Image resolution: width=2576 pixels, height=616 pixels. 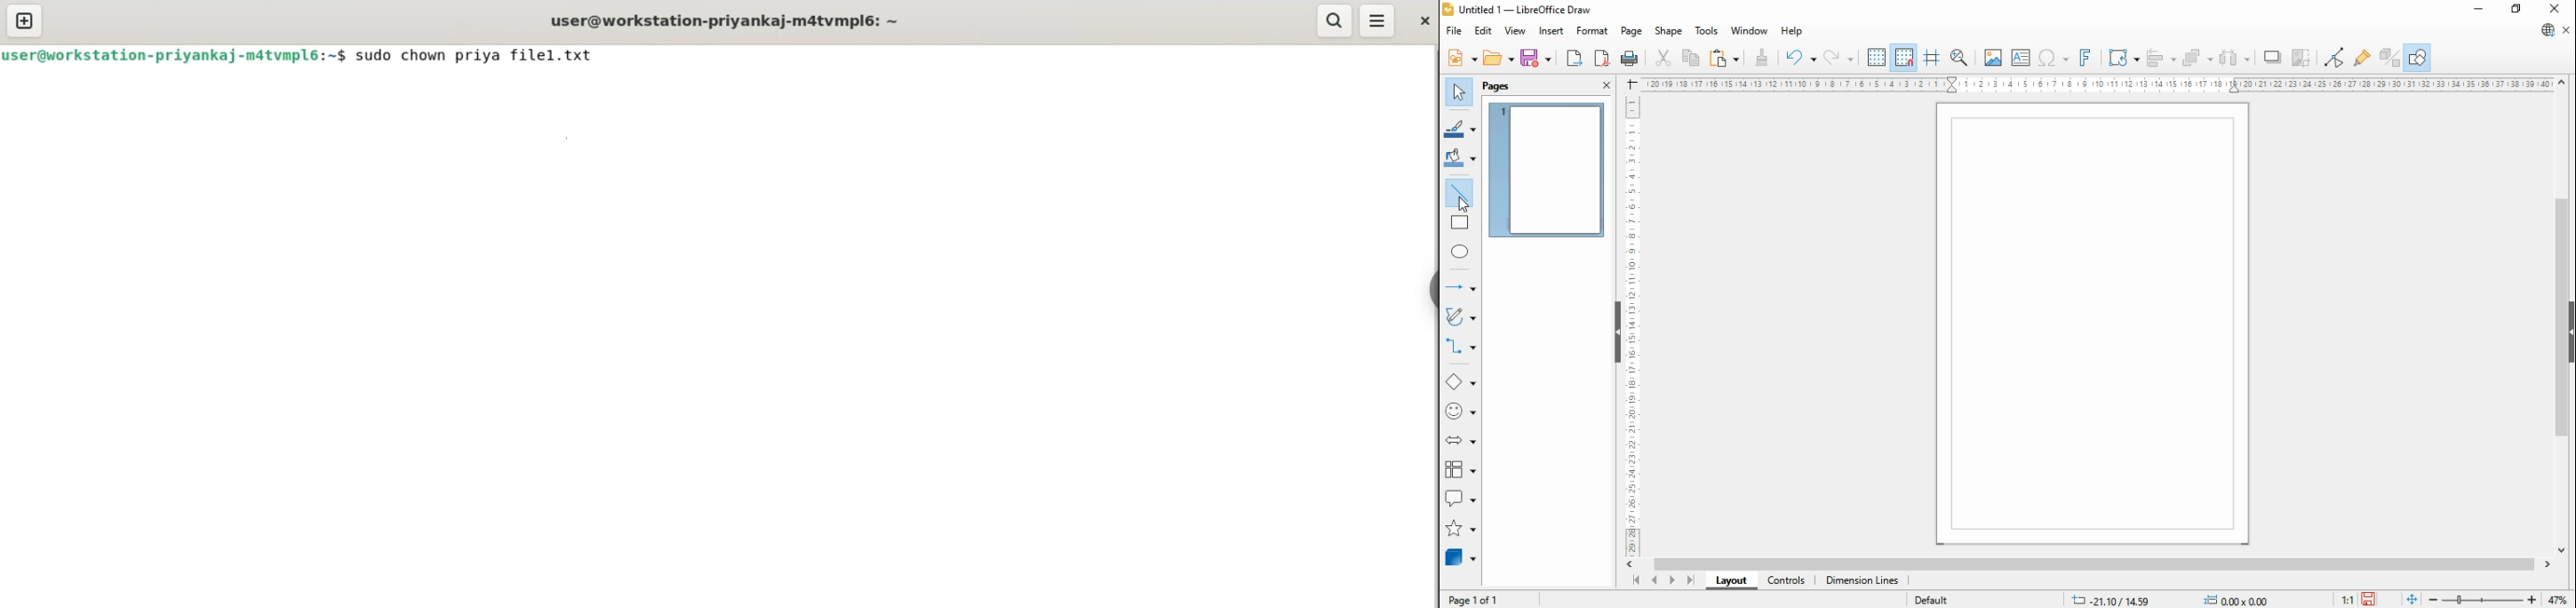 What do you see at coordinates (2560, 599) in the screenshot?
I see `zoom factor` at bounding box center [2560, 599].